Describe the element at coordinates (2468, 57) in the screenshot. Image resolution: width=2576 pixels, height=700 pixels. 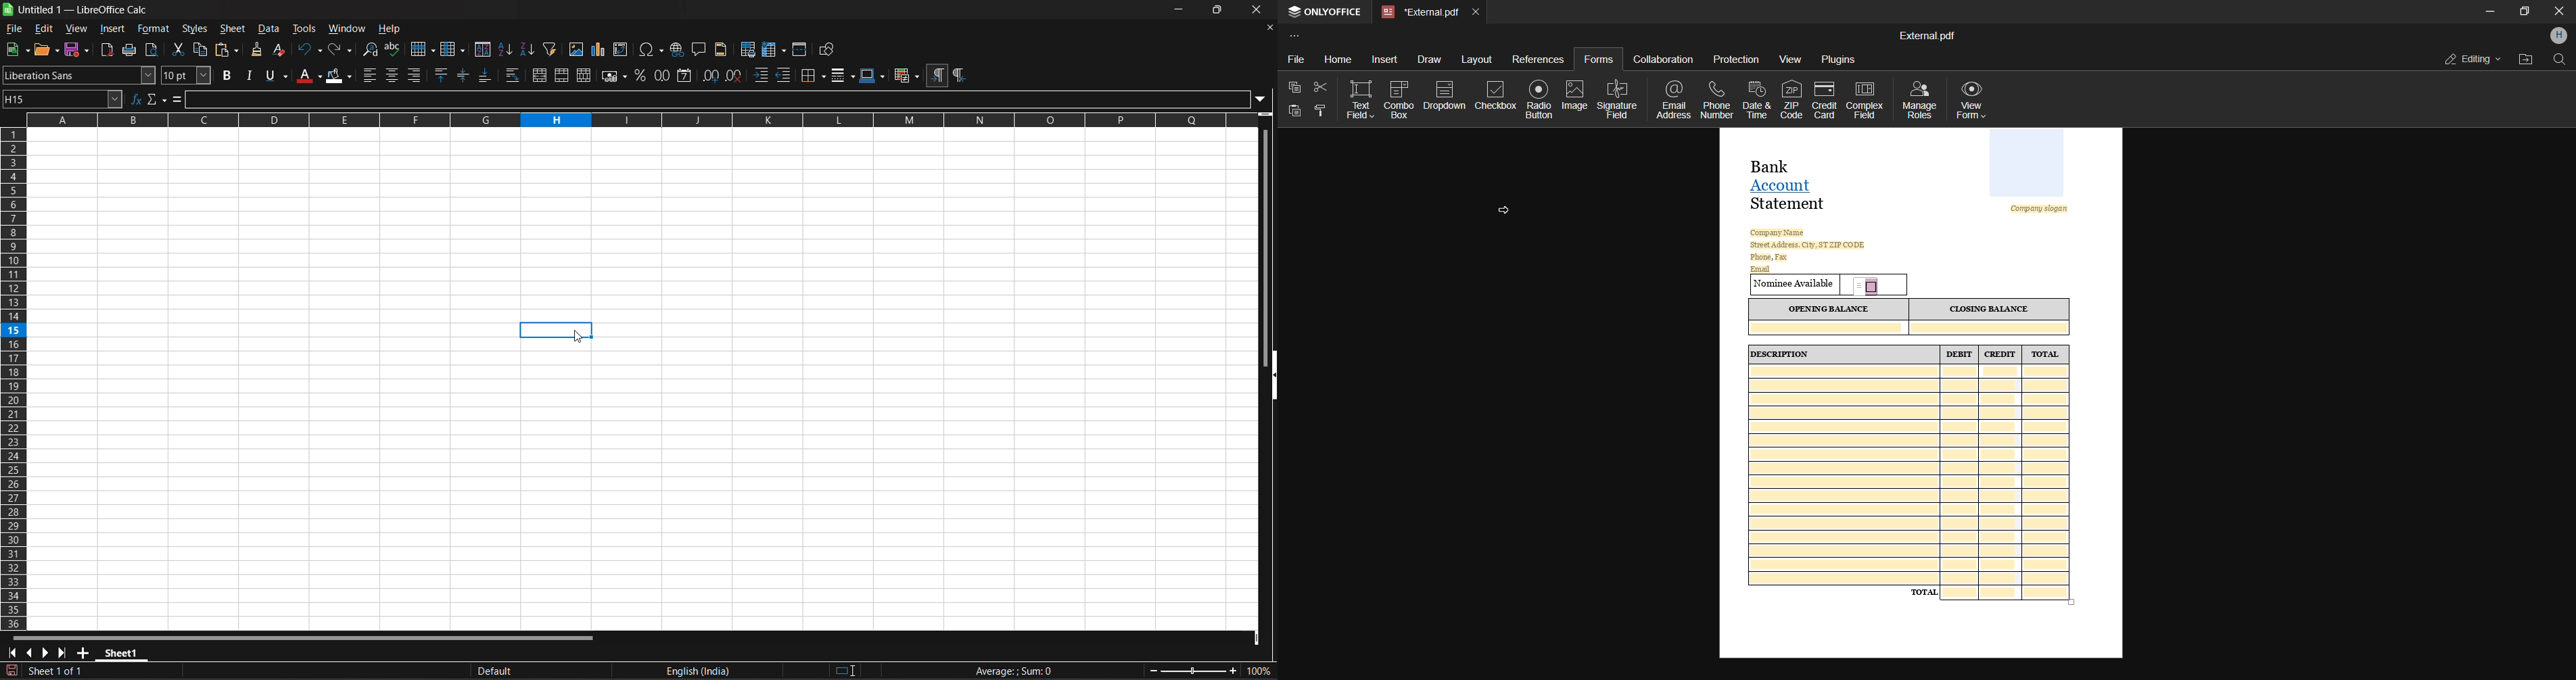
I see `editing` at that location.